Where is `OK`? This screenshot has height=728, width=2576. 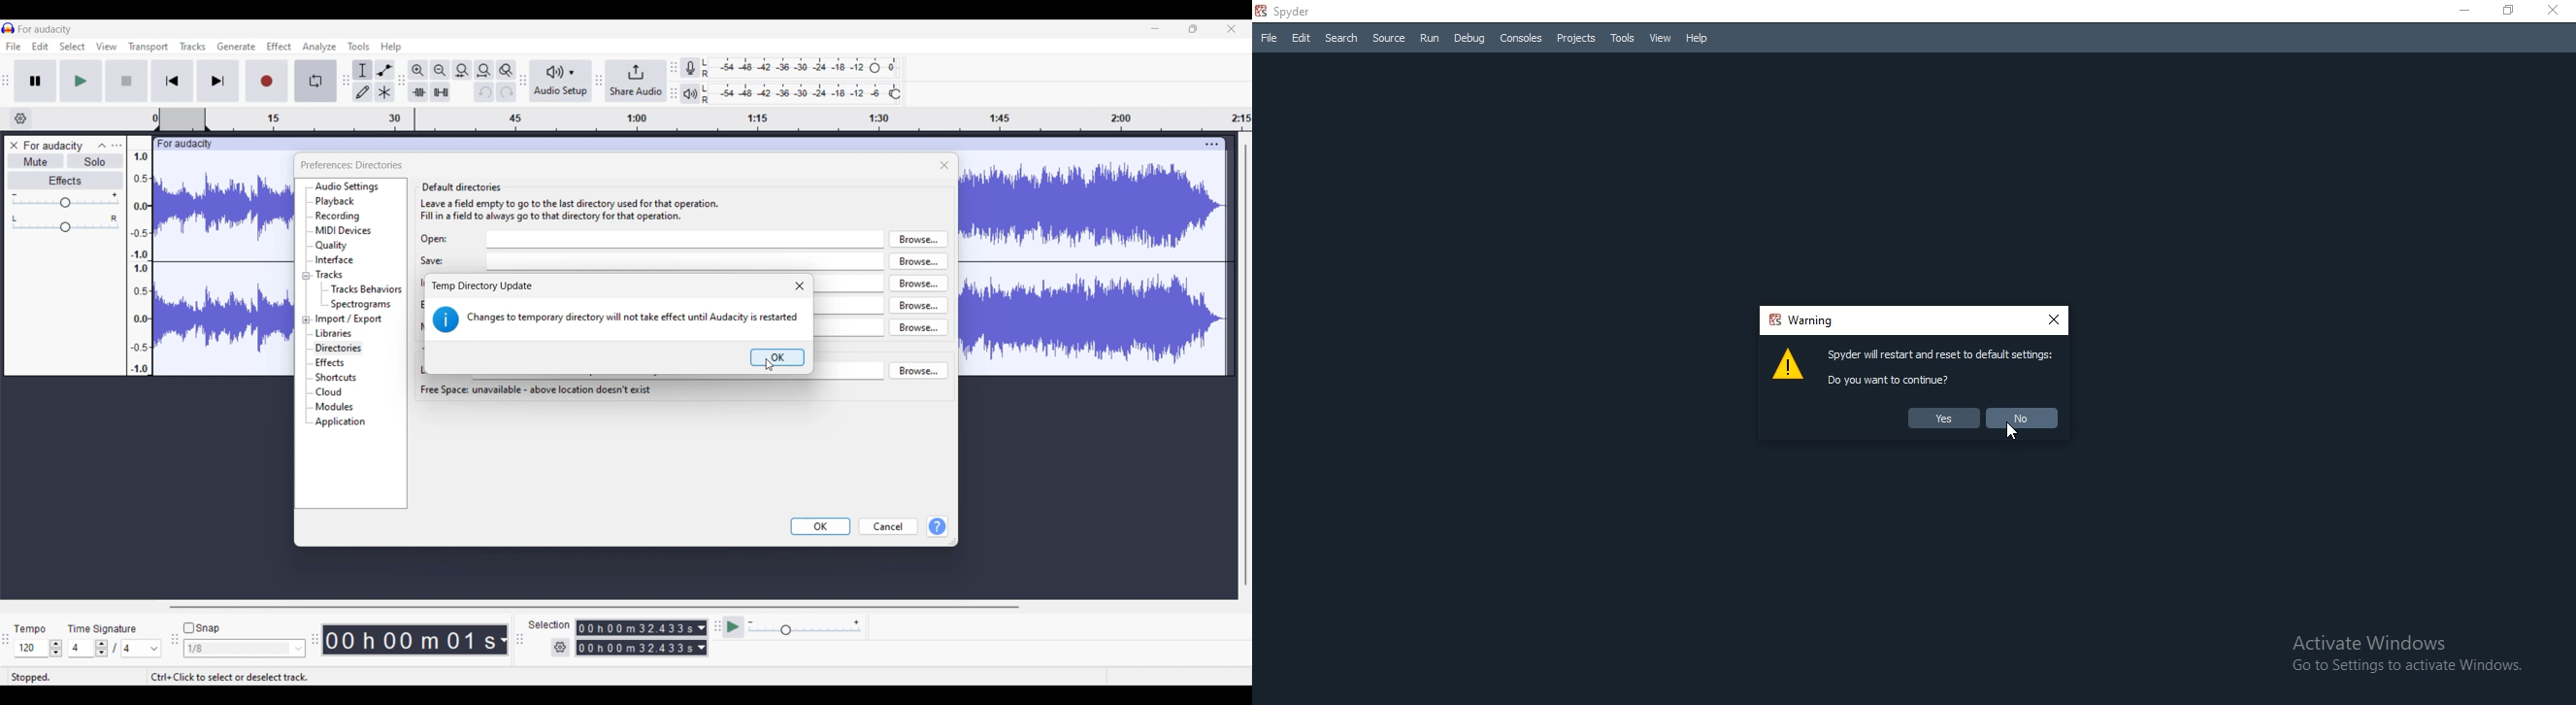
OK is located at coordinates (778, 357).